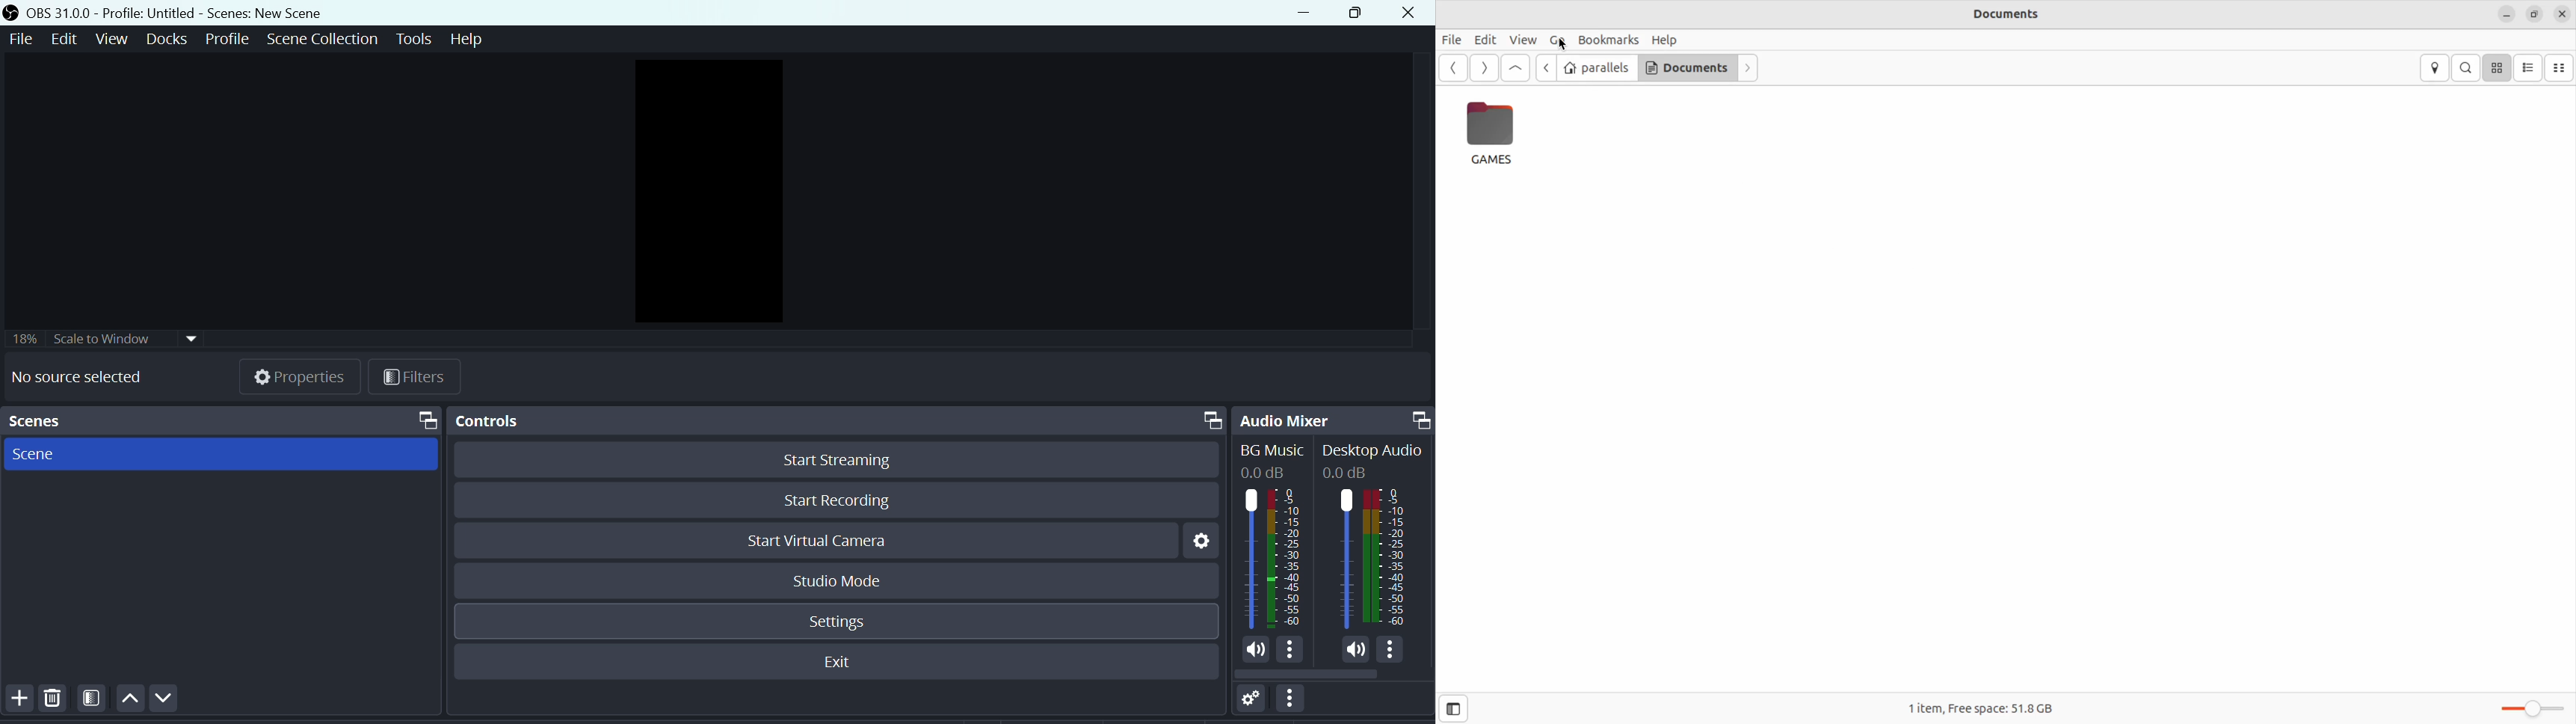  What do you see at coordinates (834, 417) in the screenshot?
I see `Control's` at bounding box center [834, 417].